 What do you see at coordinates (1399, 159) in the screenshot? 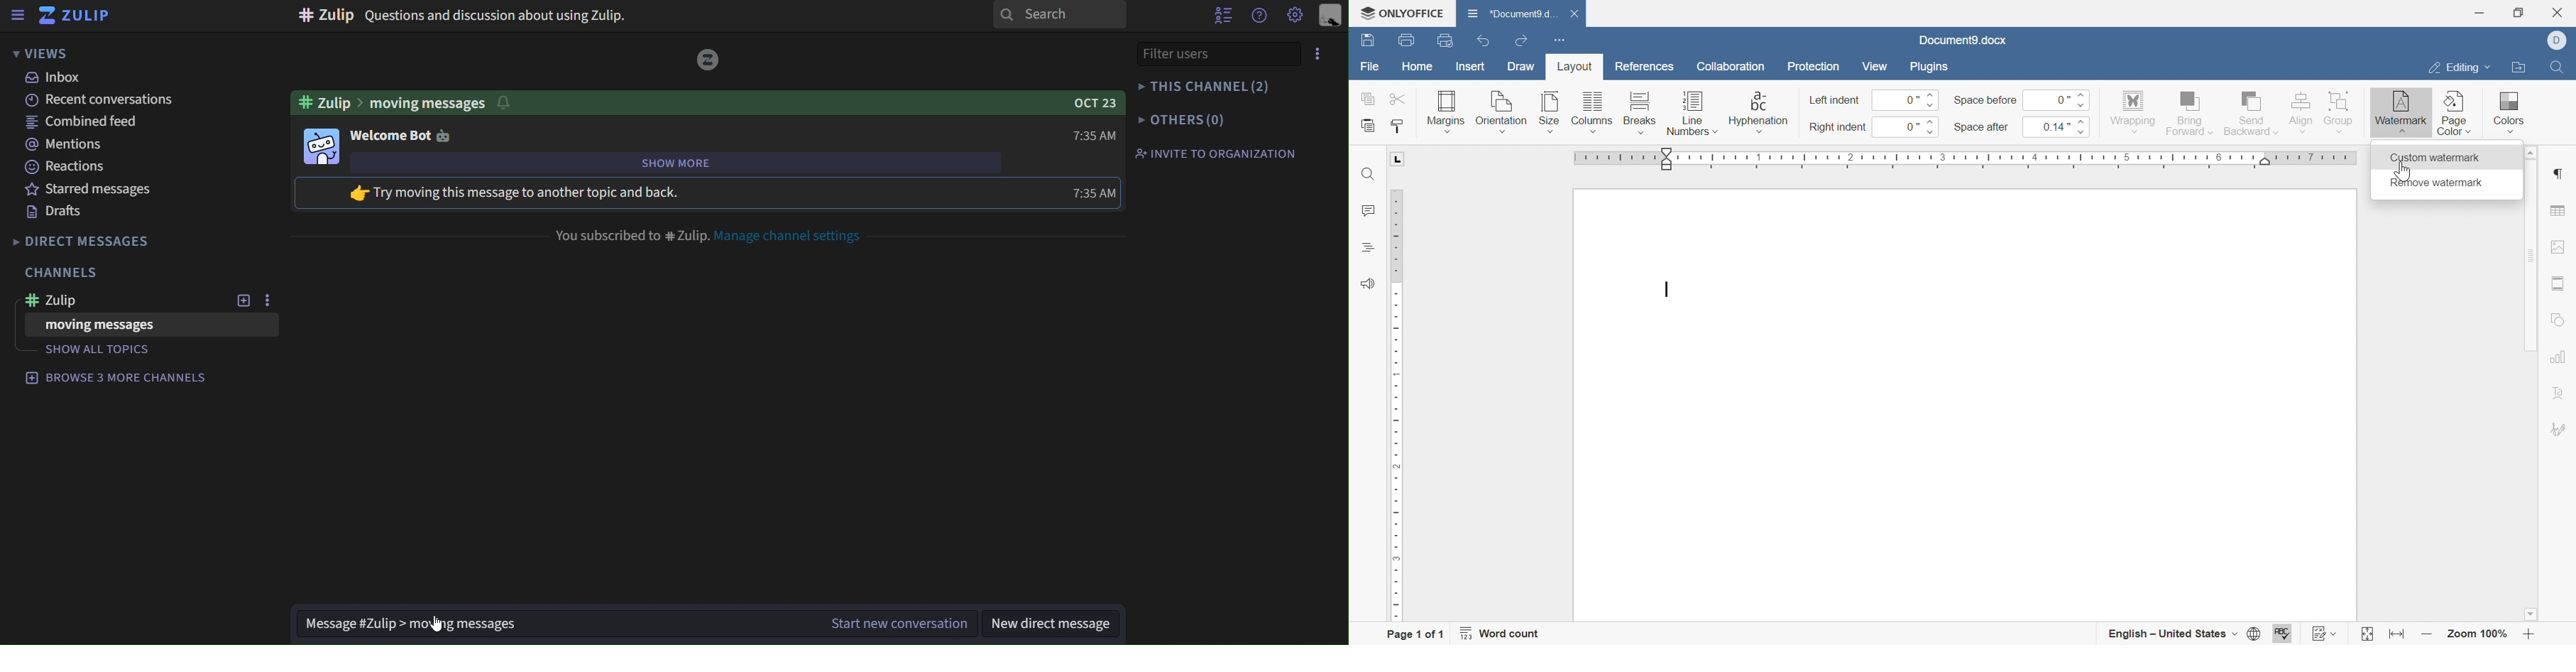
I see `L` at bounding box center [1399, 159].